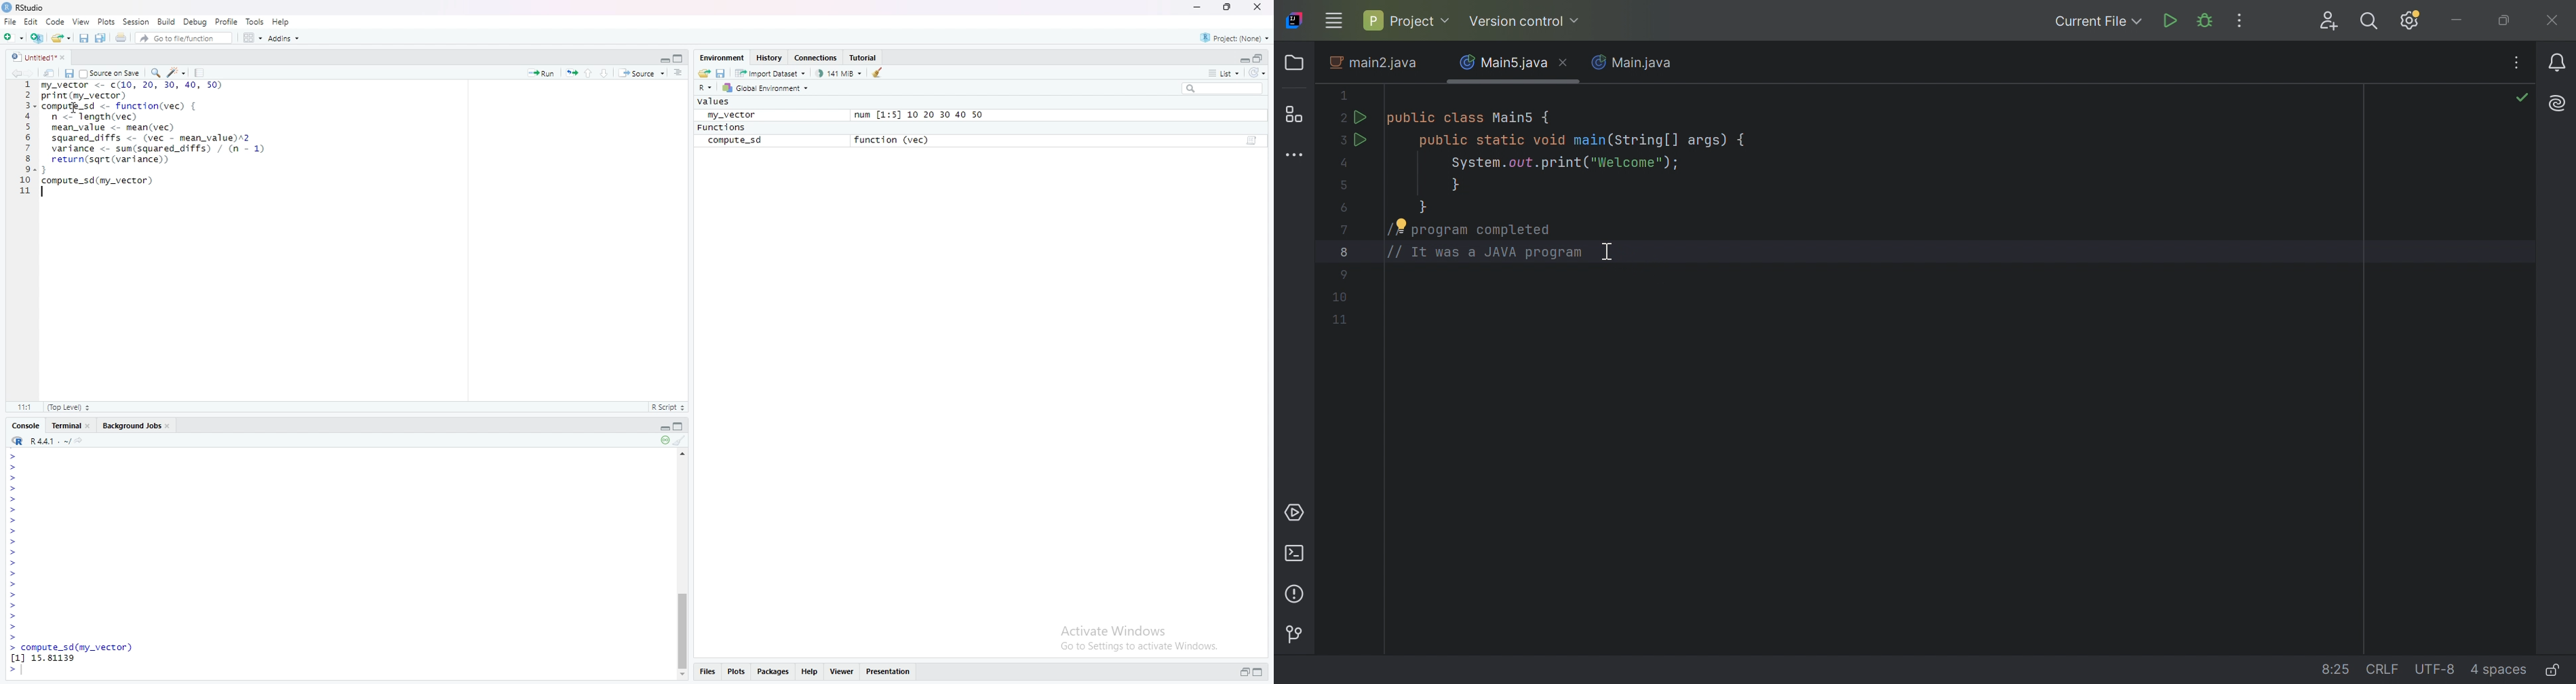 The height and width of the screenshot is (700, 2576). Describe the element at coordinates (13, 531) in the screenshot. I see `prompt cursor` at that location.